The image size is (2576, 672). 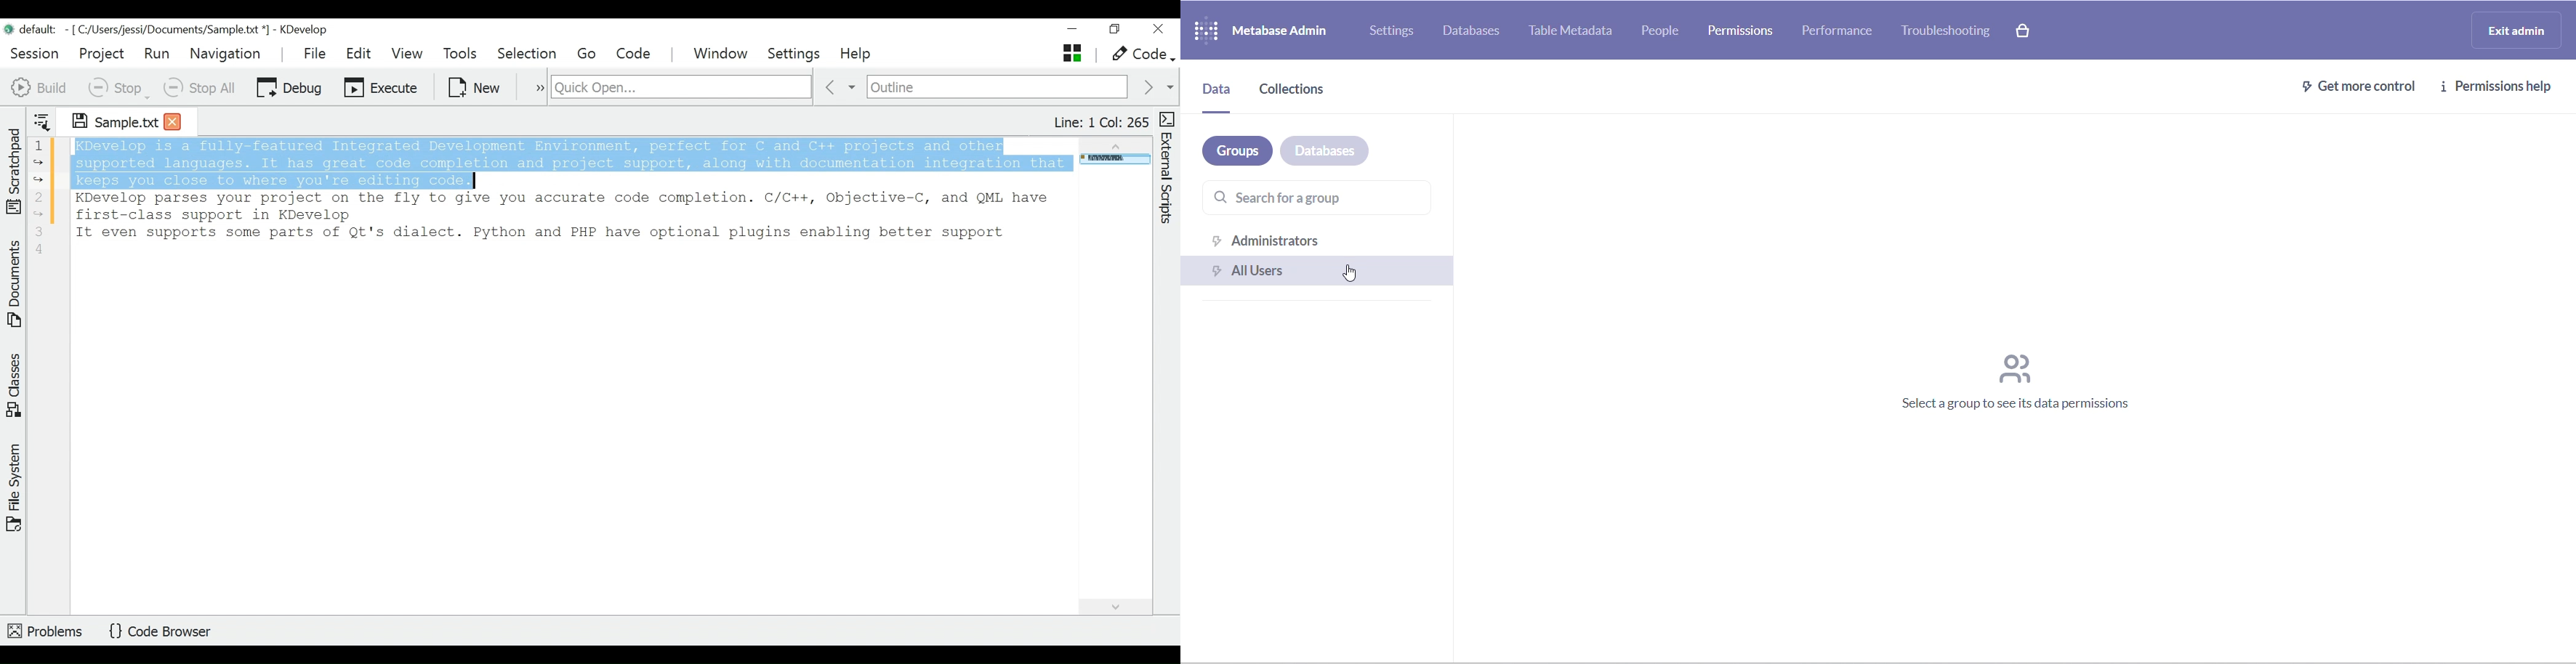 What do you see at coordinates (680, 87) in the screenshot?
I see `Quick Open...` at bounding box center [680, 87].